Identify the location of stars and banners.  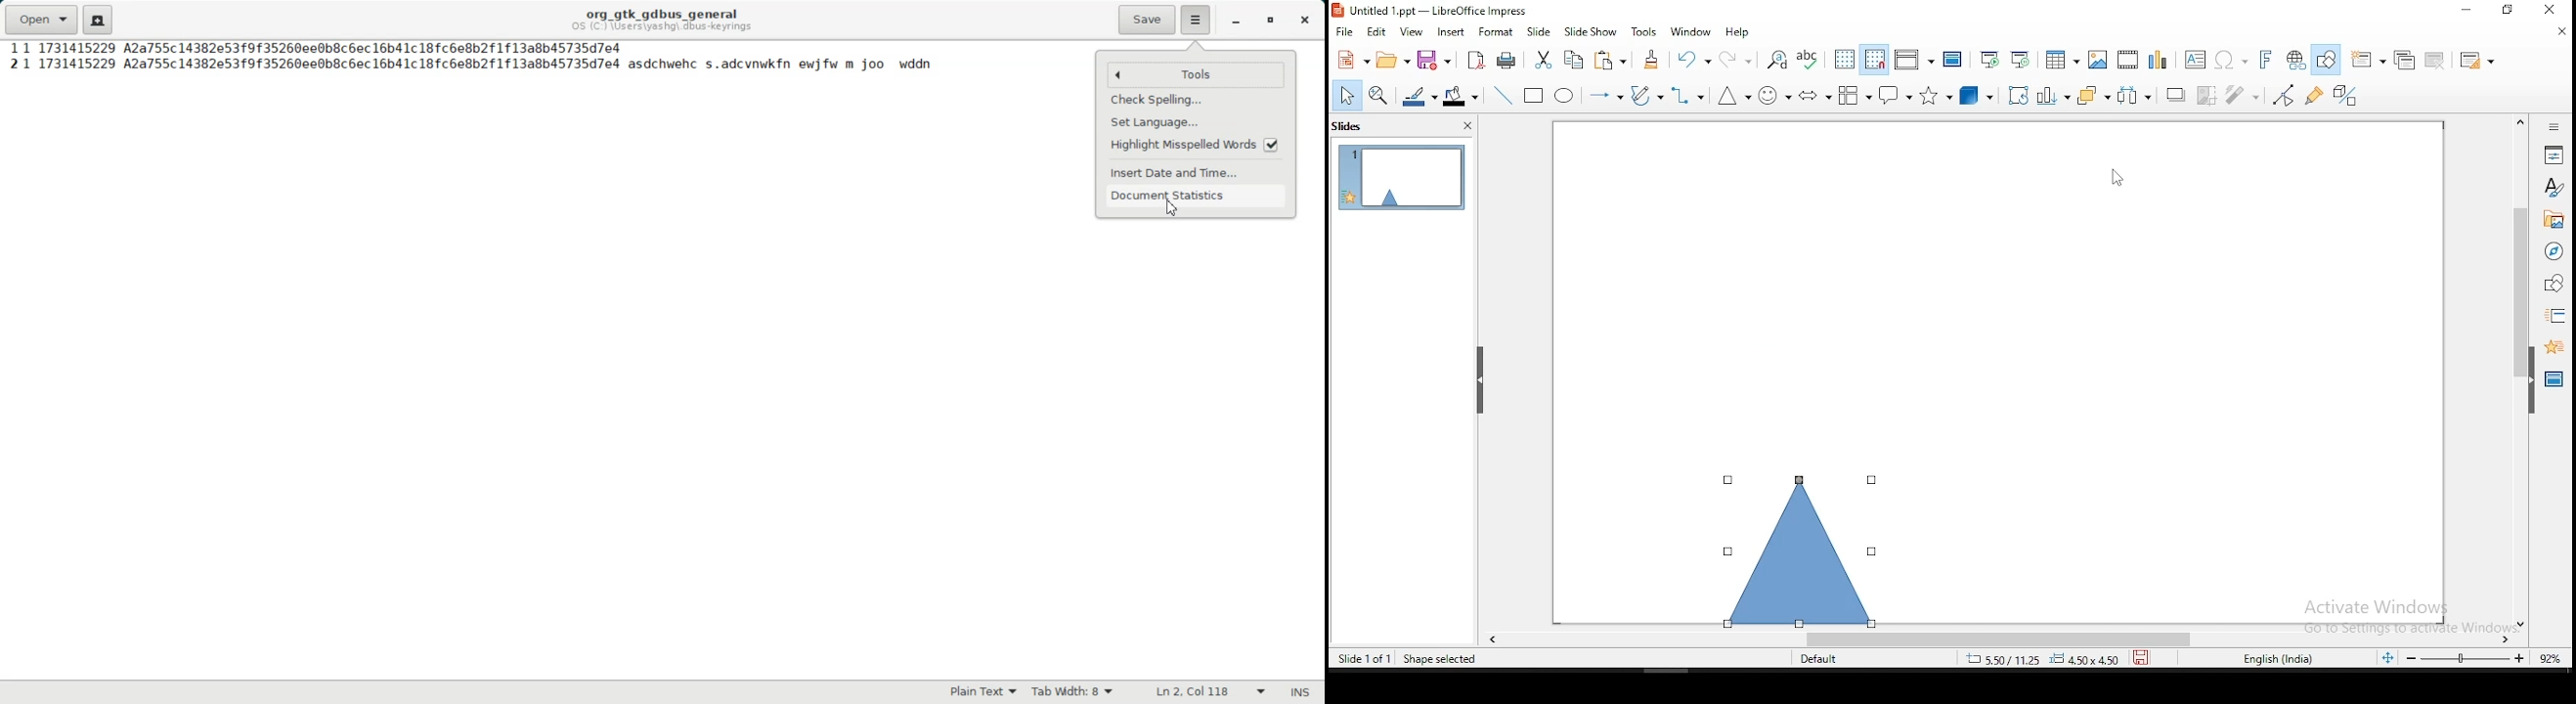
(1935, 96).